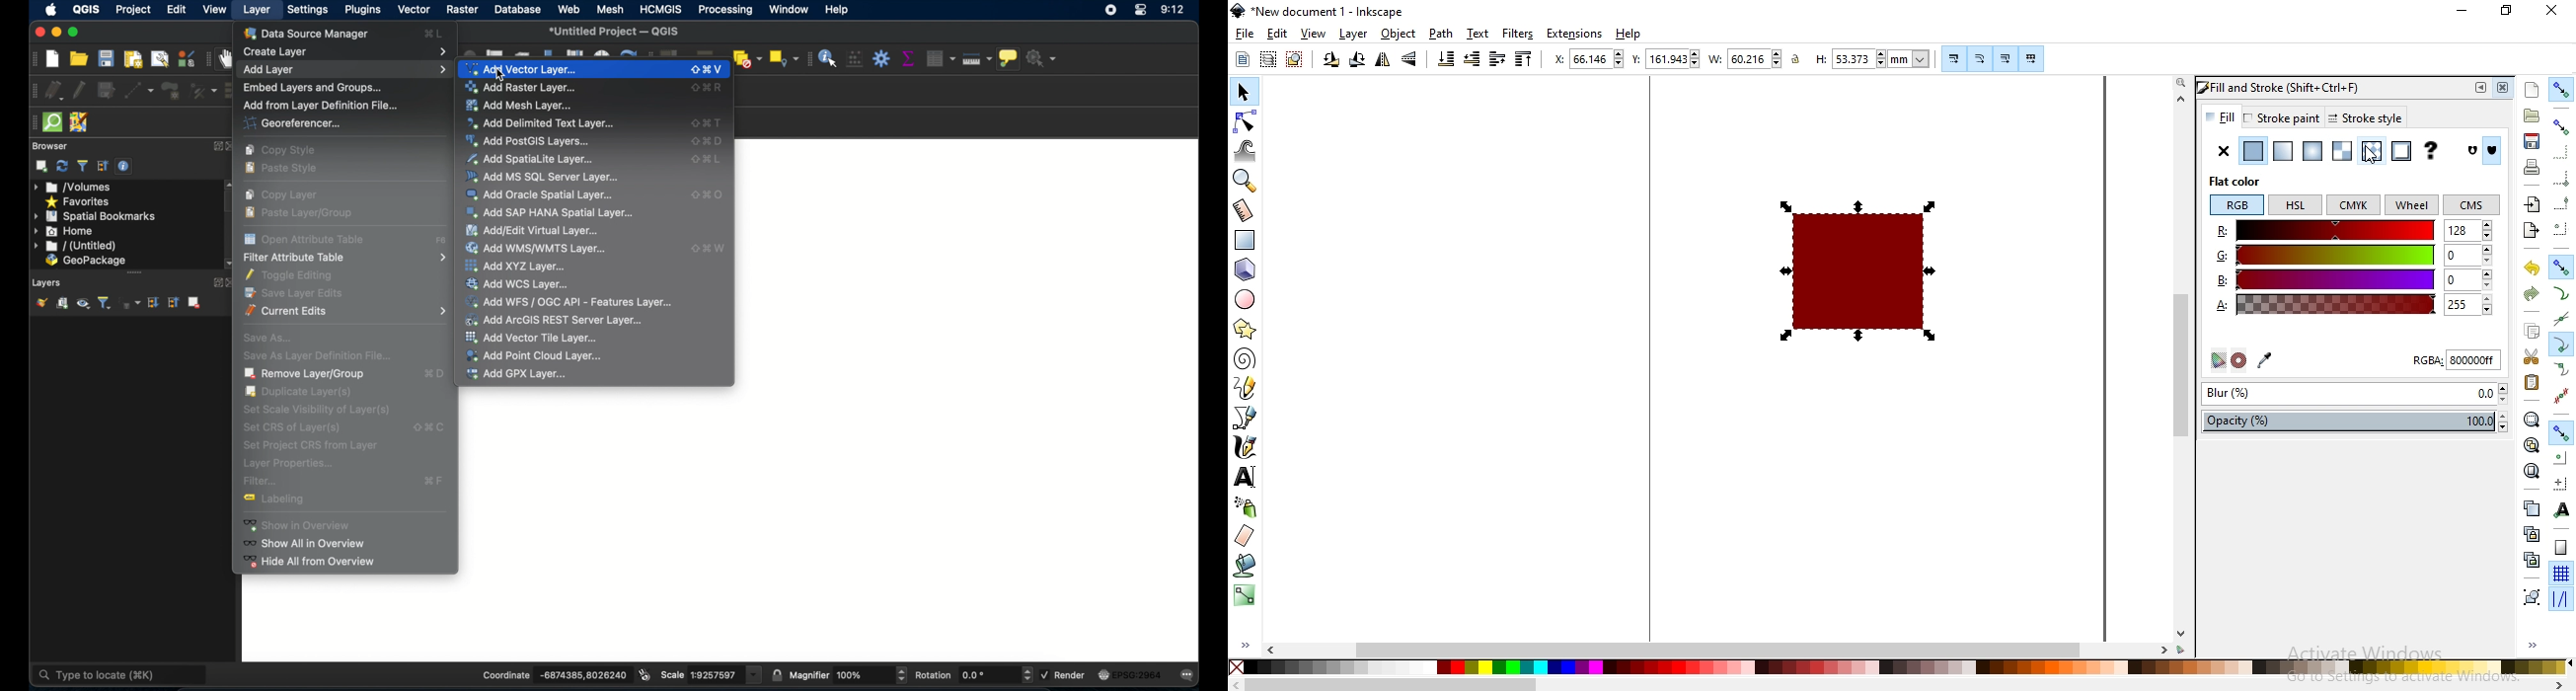 The width and height of the screenshot is (2576, 700). What do you see at coordinates (202, 91) in the screenshot?
I see `vertex tool` at bounding box center [202, 91].